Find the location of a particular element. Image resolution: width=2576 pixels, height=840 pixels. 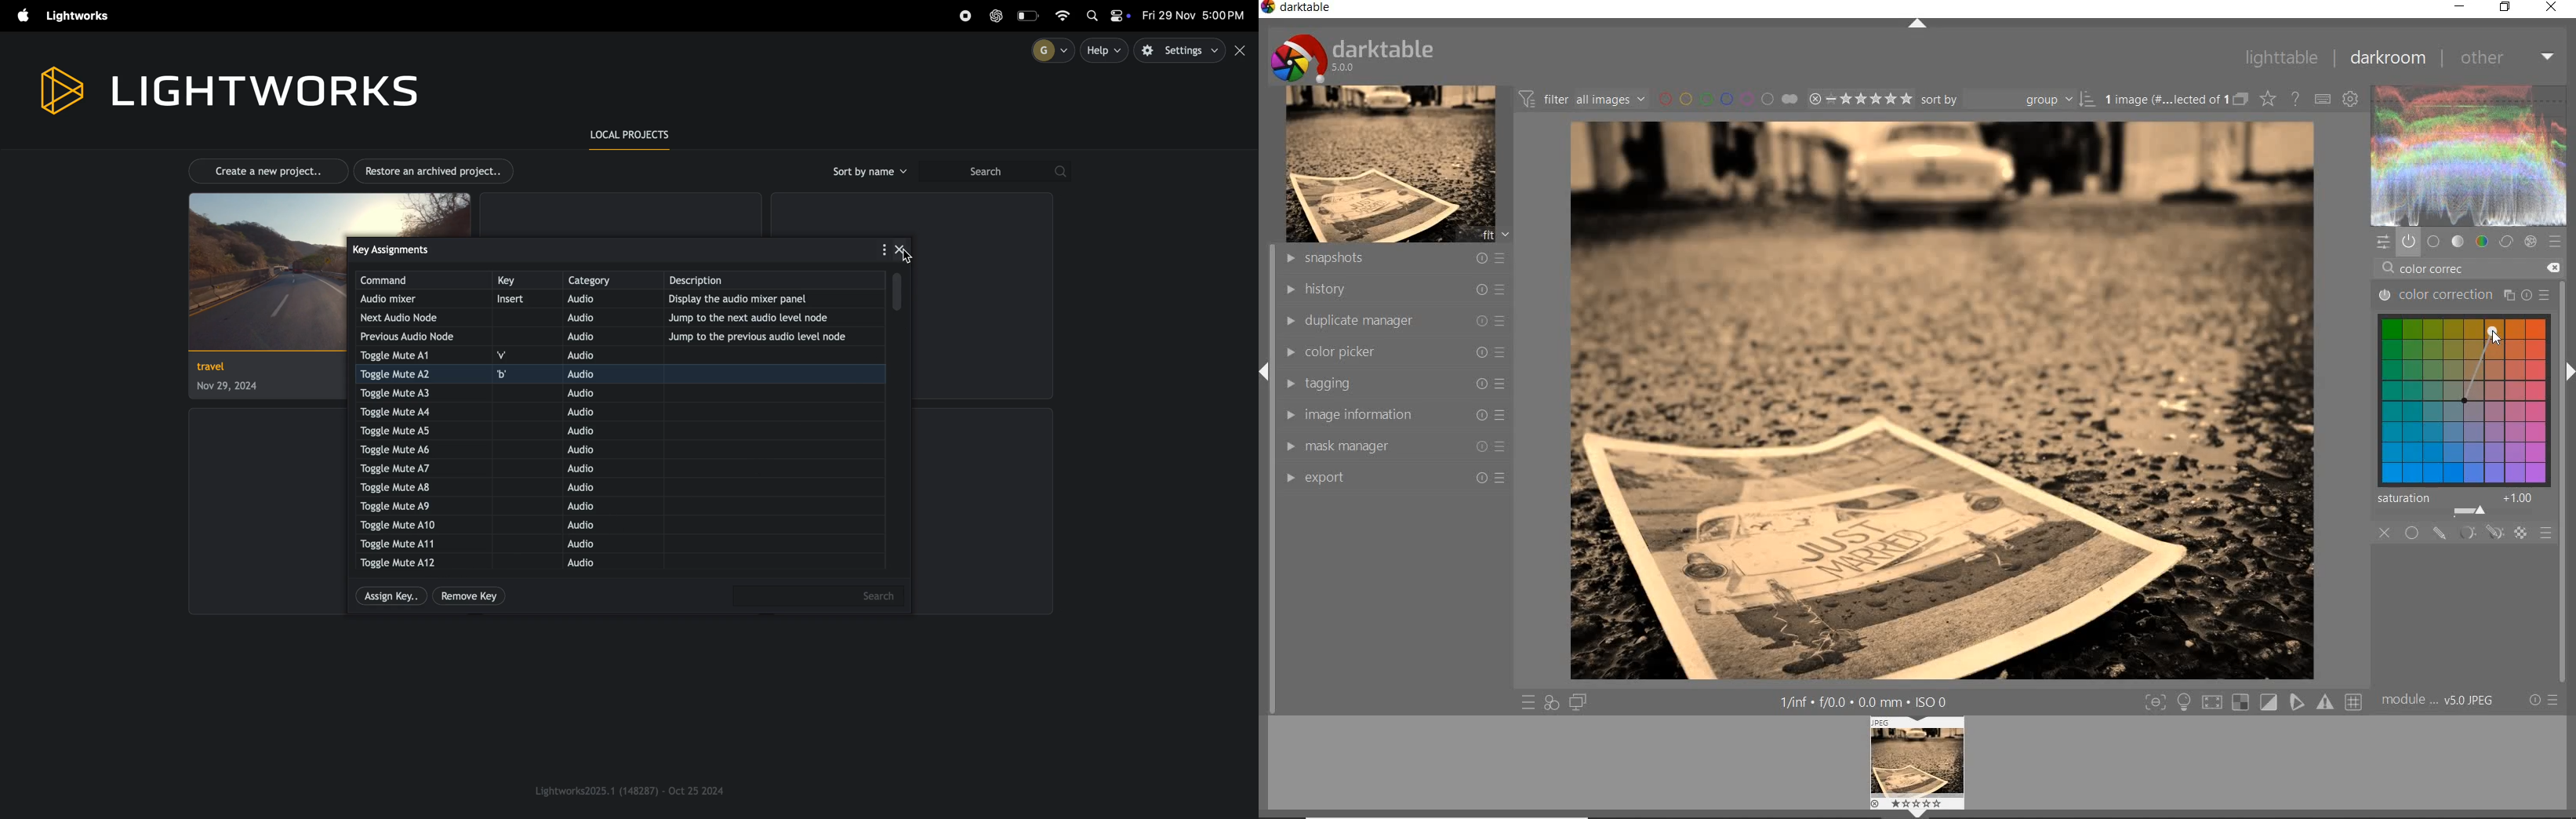

category is located at coordinates (611, 280).